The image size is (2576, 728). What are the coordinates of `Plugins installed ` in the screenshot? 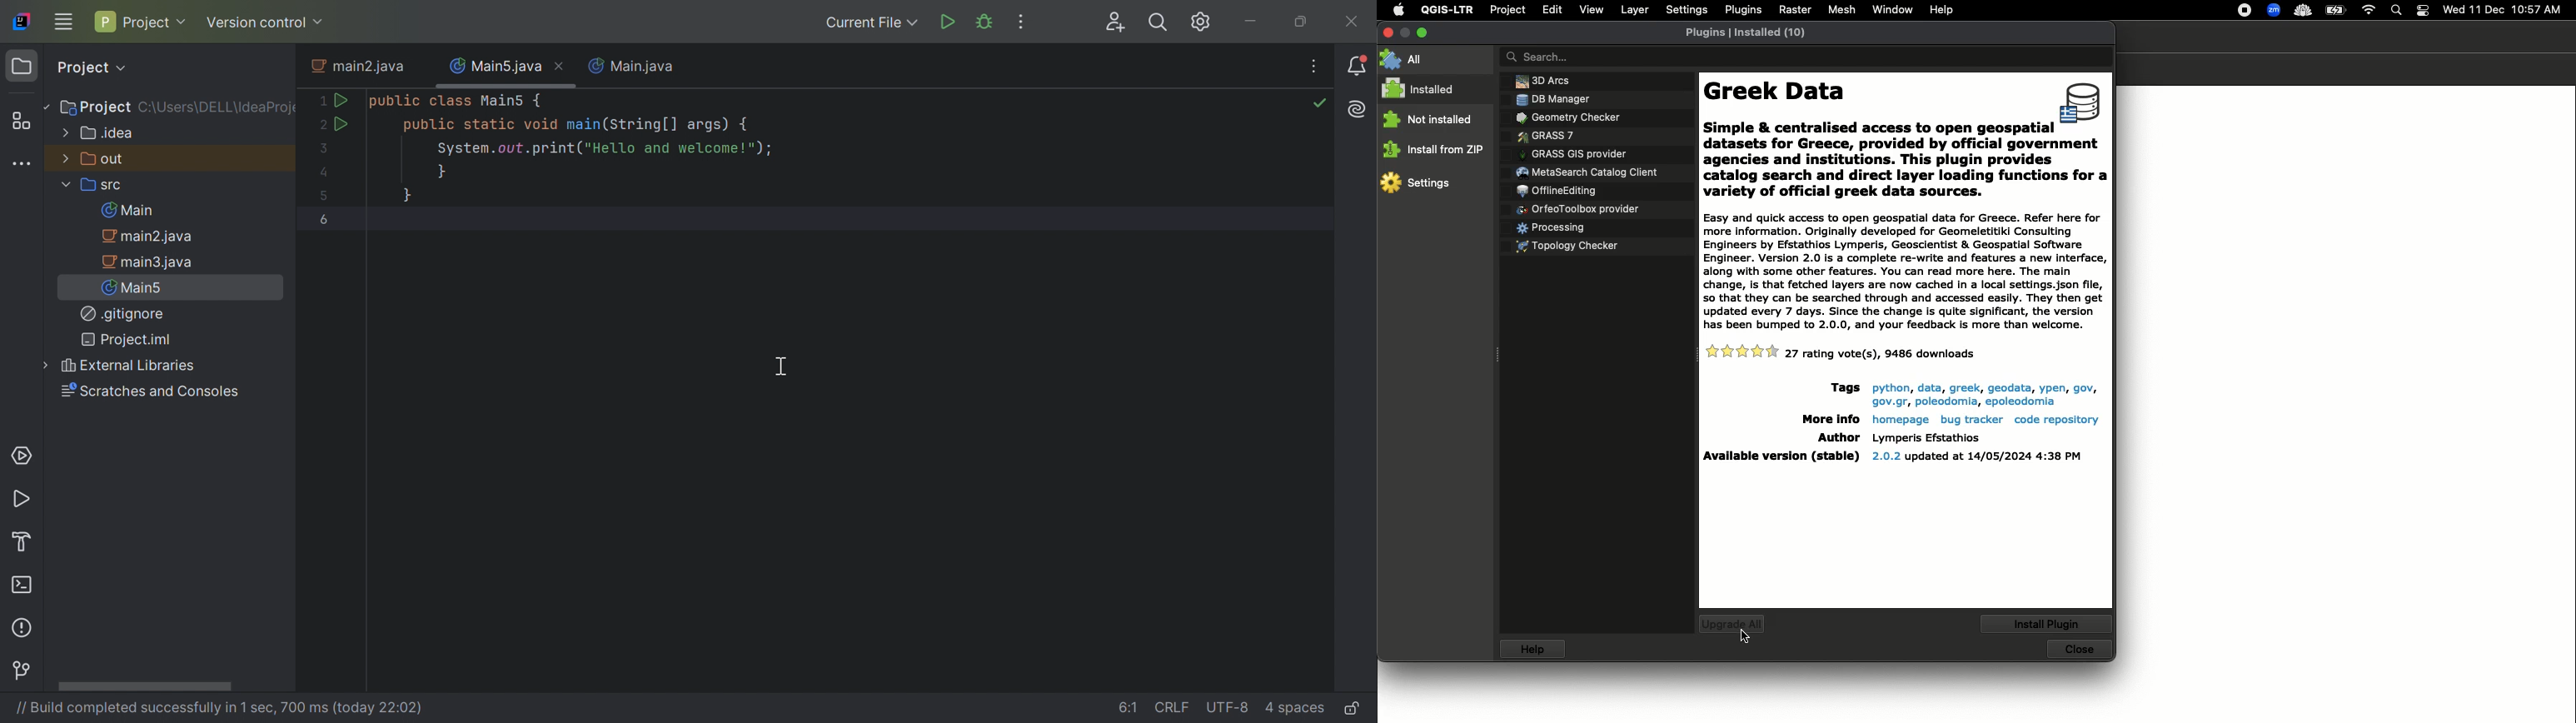 It's located at (1747, 32).